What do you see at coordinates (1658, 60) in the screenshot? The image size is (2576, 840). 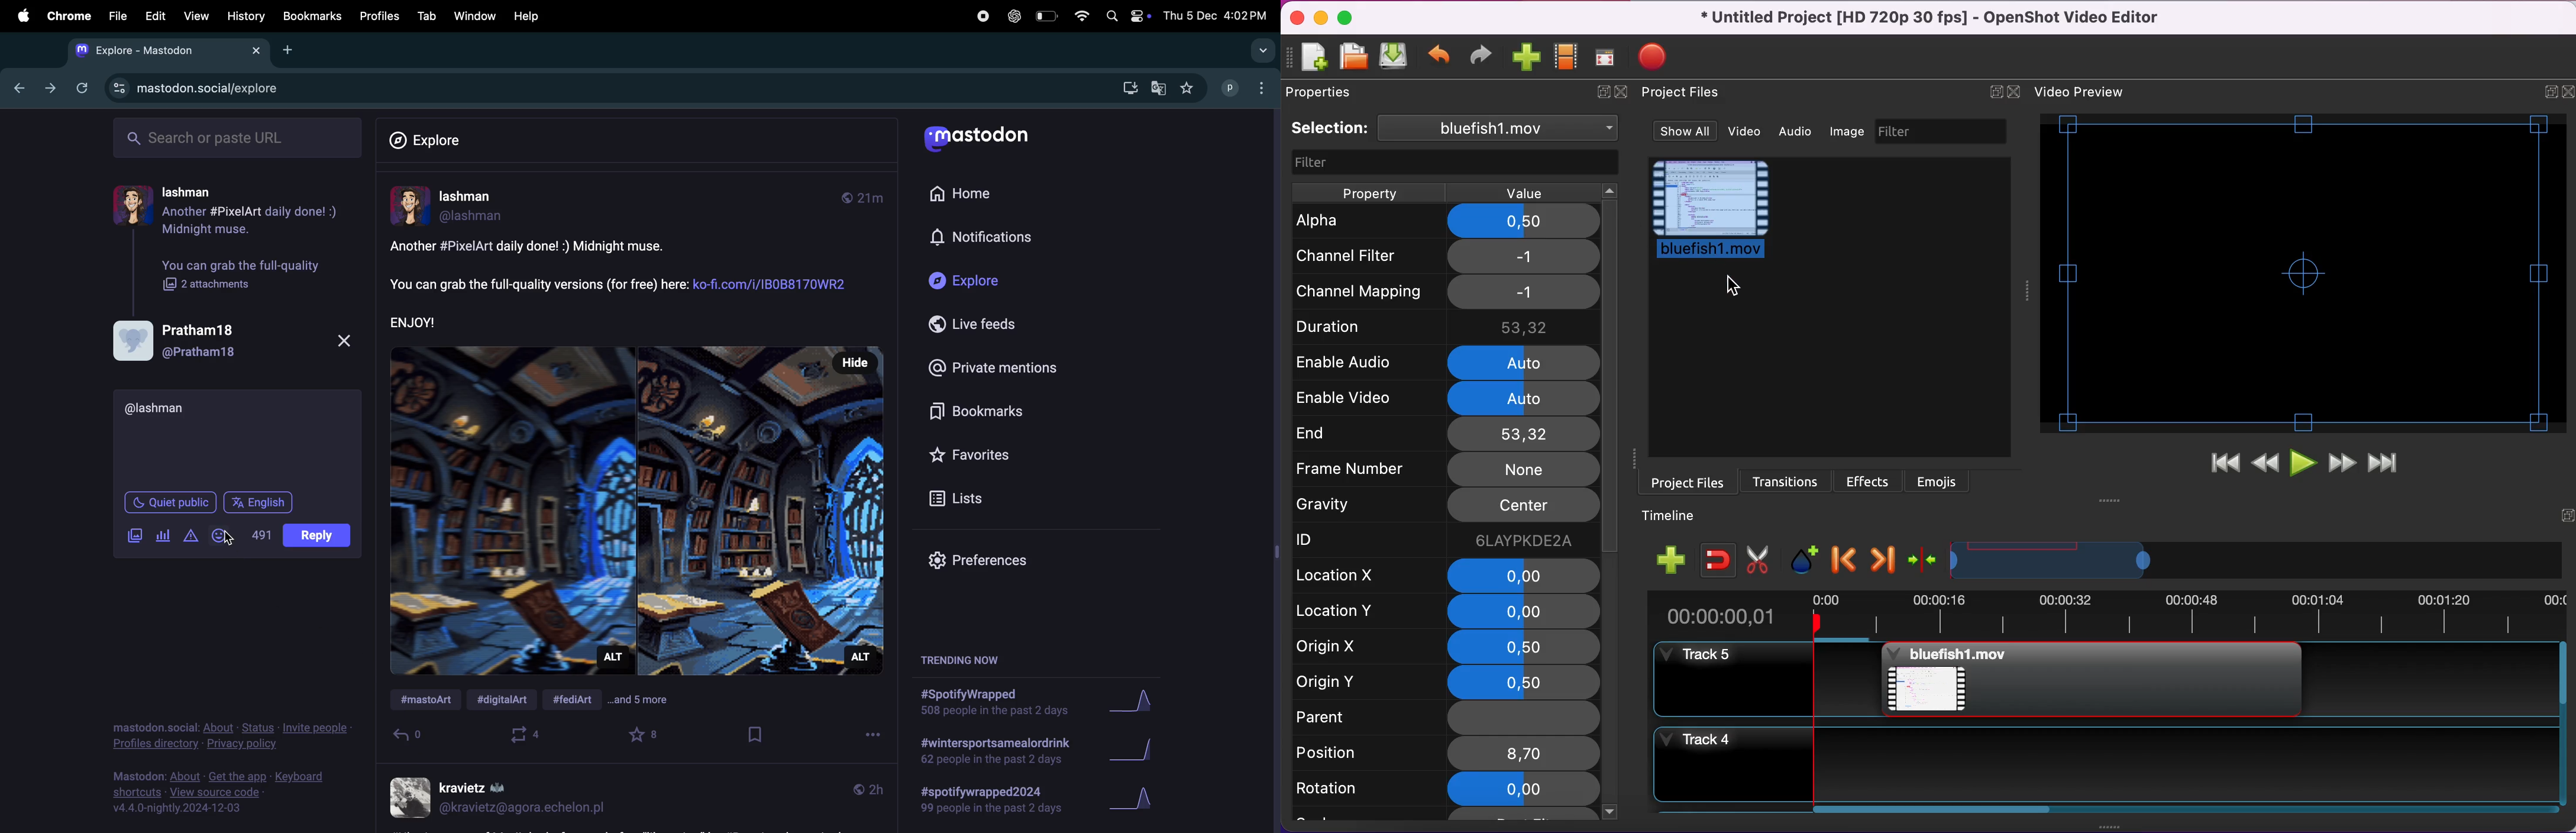 I see `export video` at bounding box center [1658, 60].